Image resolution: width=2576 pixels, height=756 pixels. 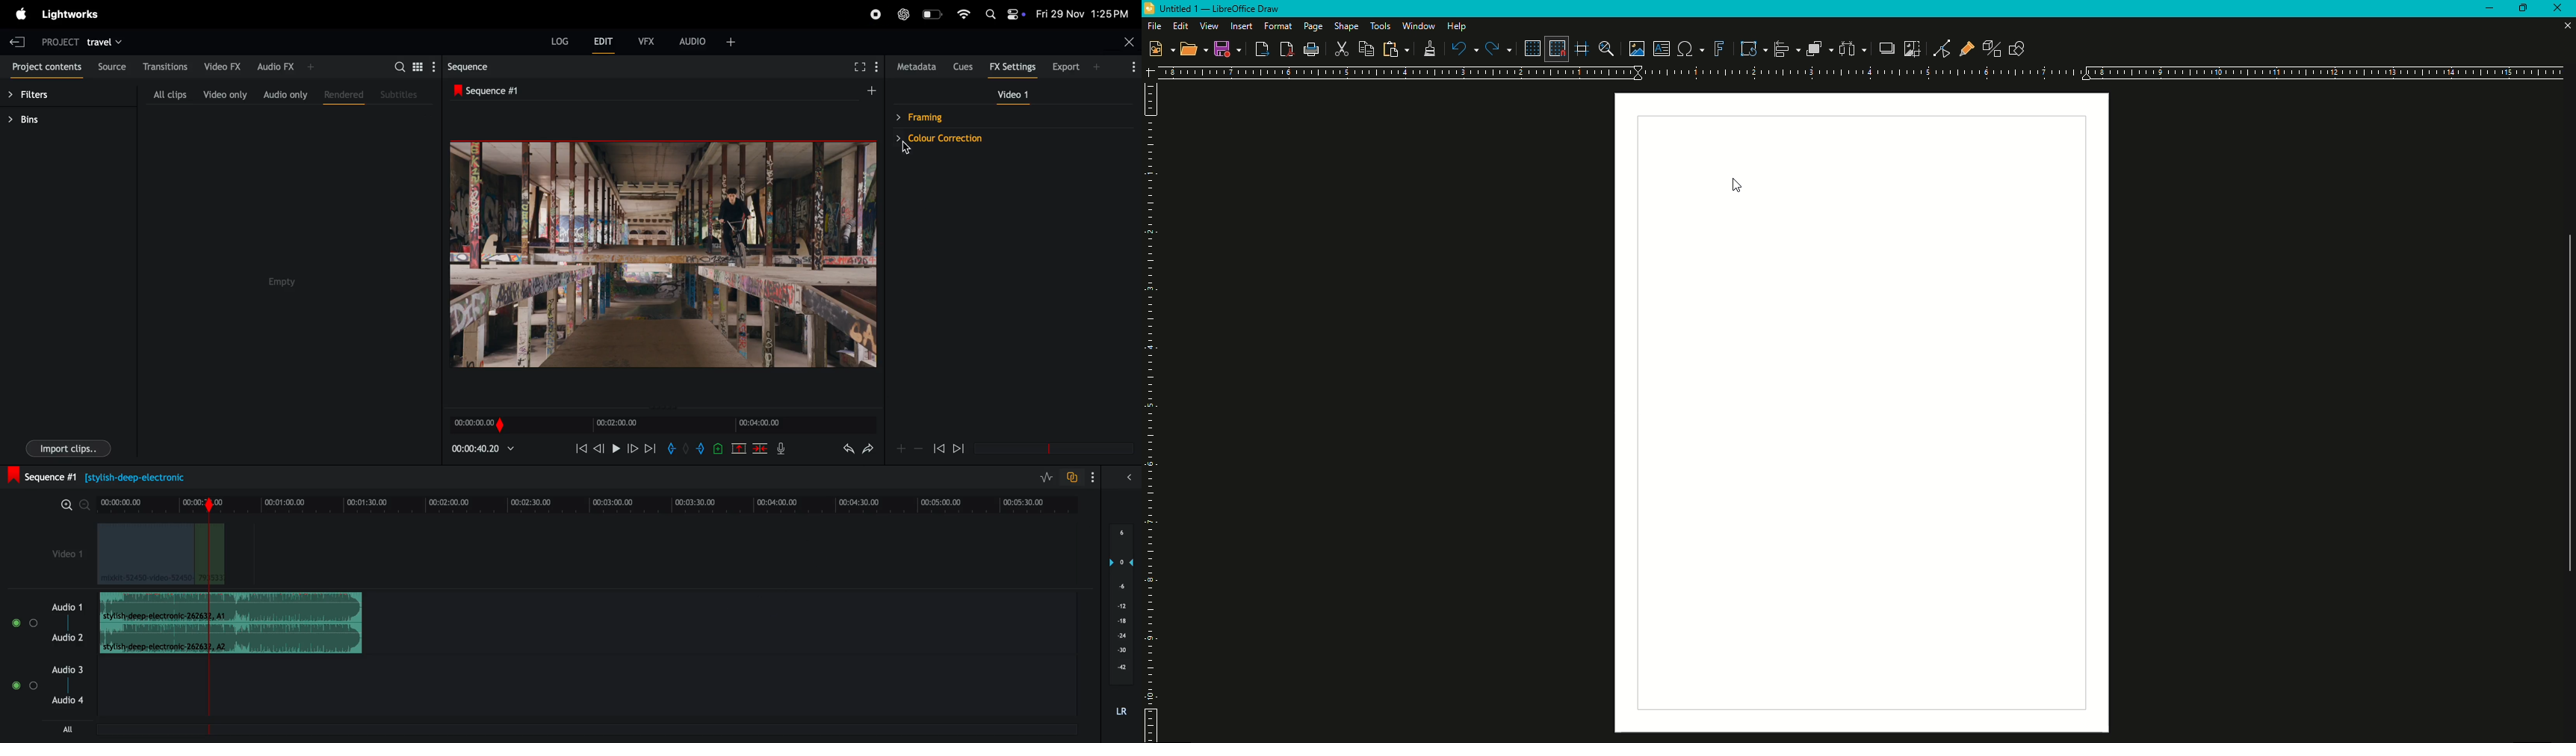 What do you see at coordinates (661, 425) in the screenshot?
I see `time frame` at bounding box center [661, 425].